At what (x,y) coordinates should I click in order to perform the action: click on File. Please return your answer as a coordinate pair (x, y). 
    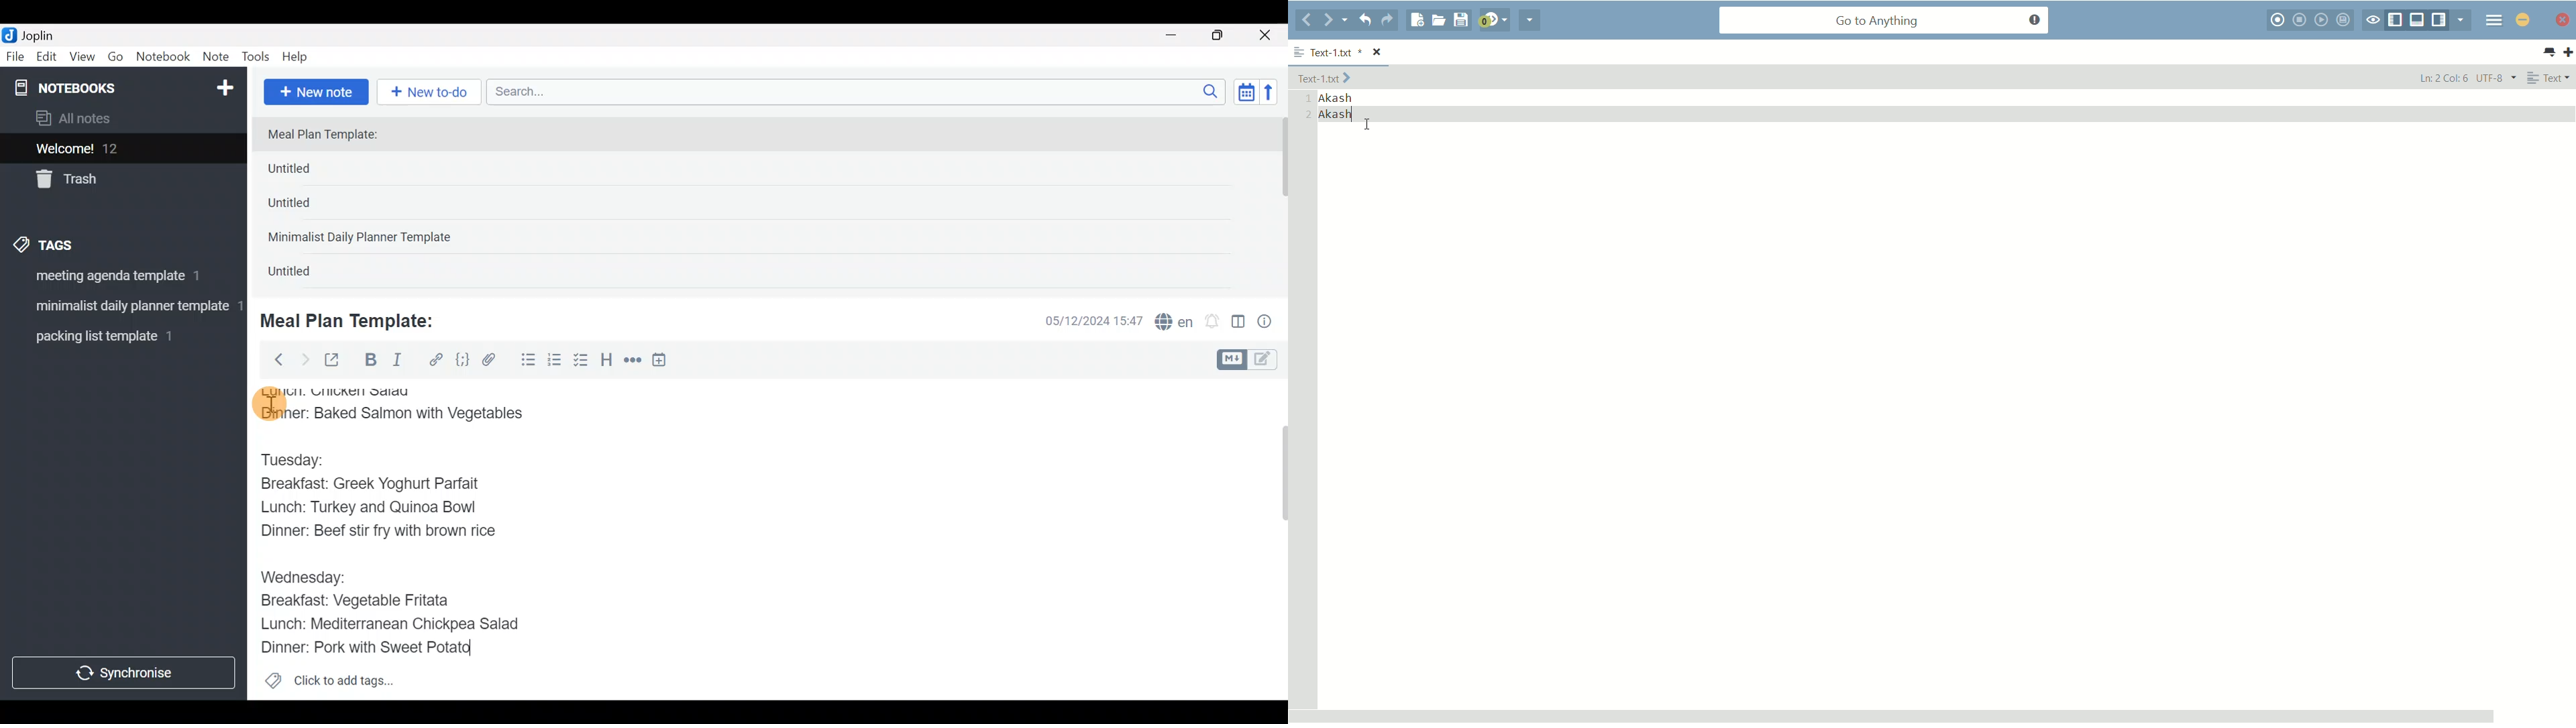
    Looking at the image, I should click on (16, 57).